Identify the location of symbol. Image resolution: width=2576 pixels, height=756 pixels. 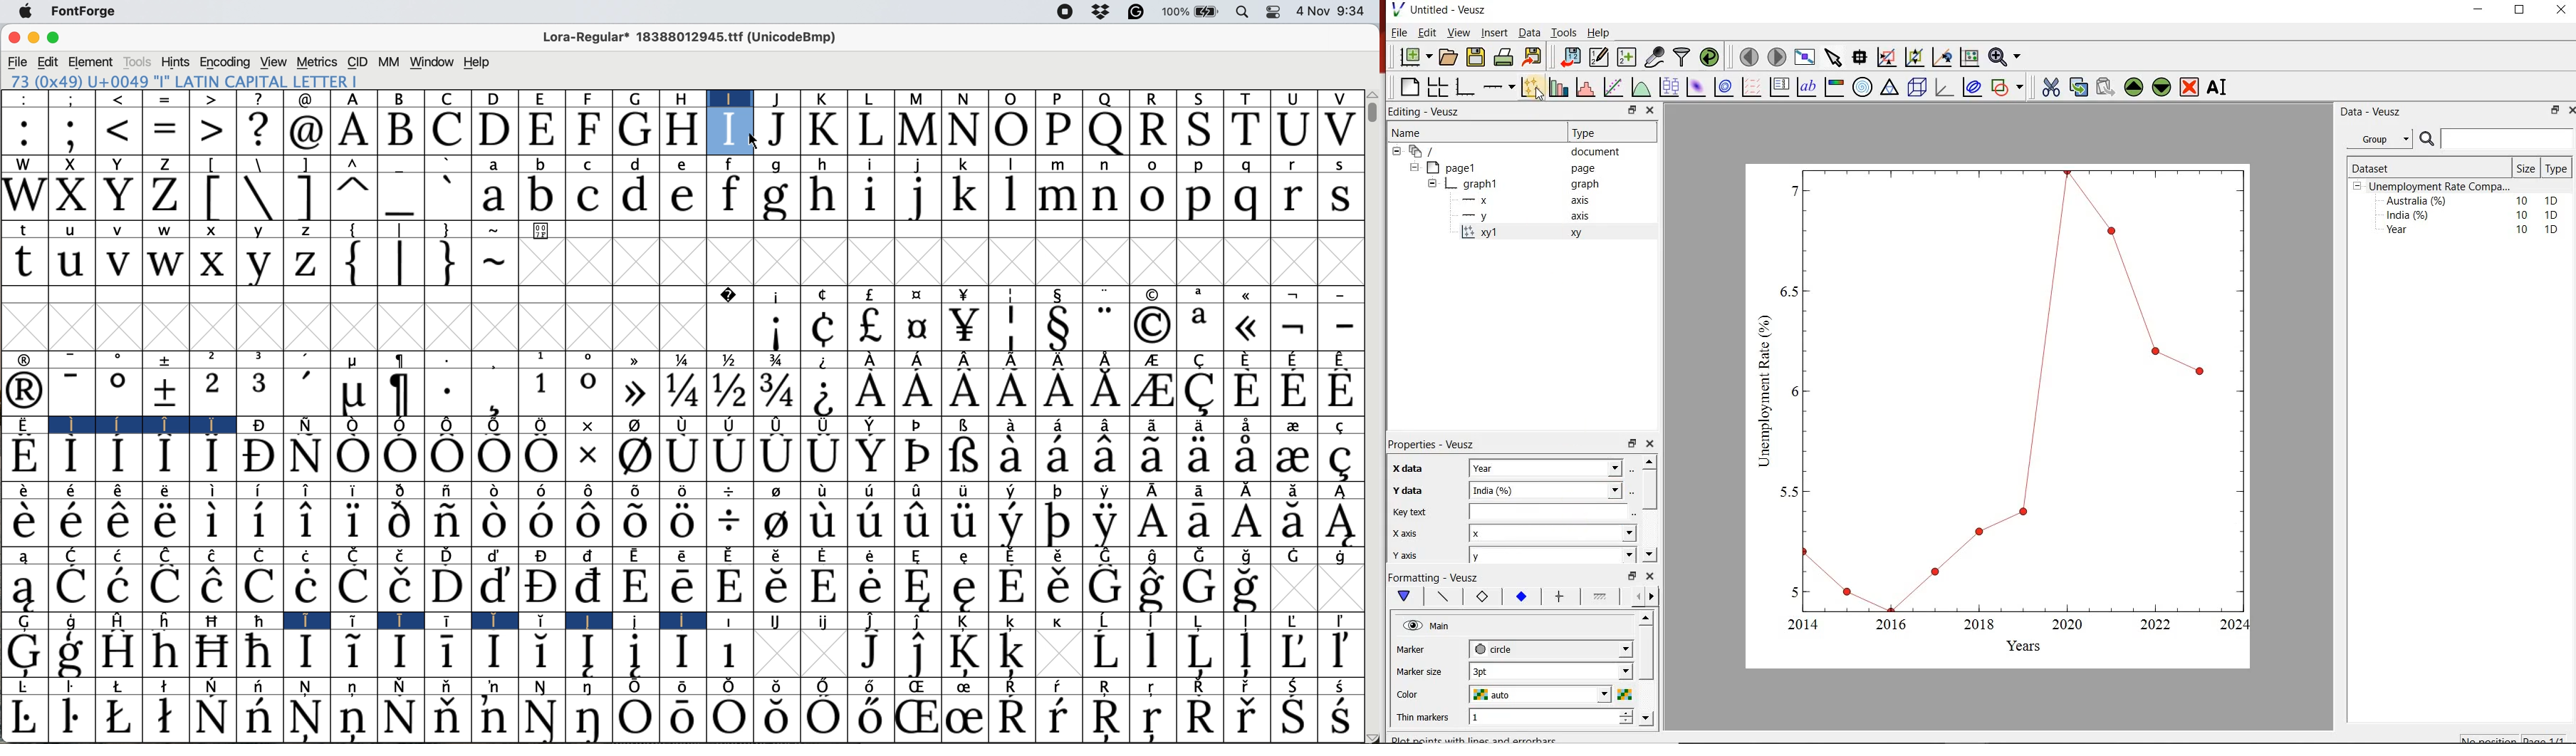
(1062, 294).